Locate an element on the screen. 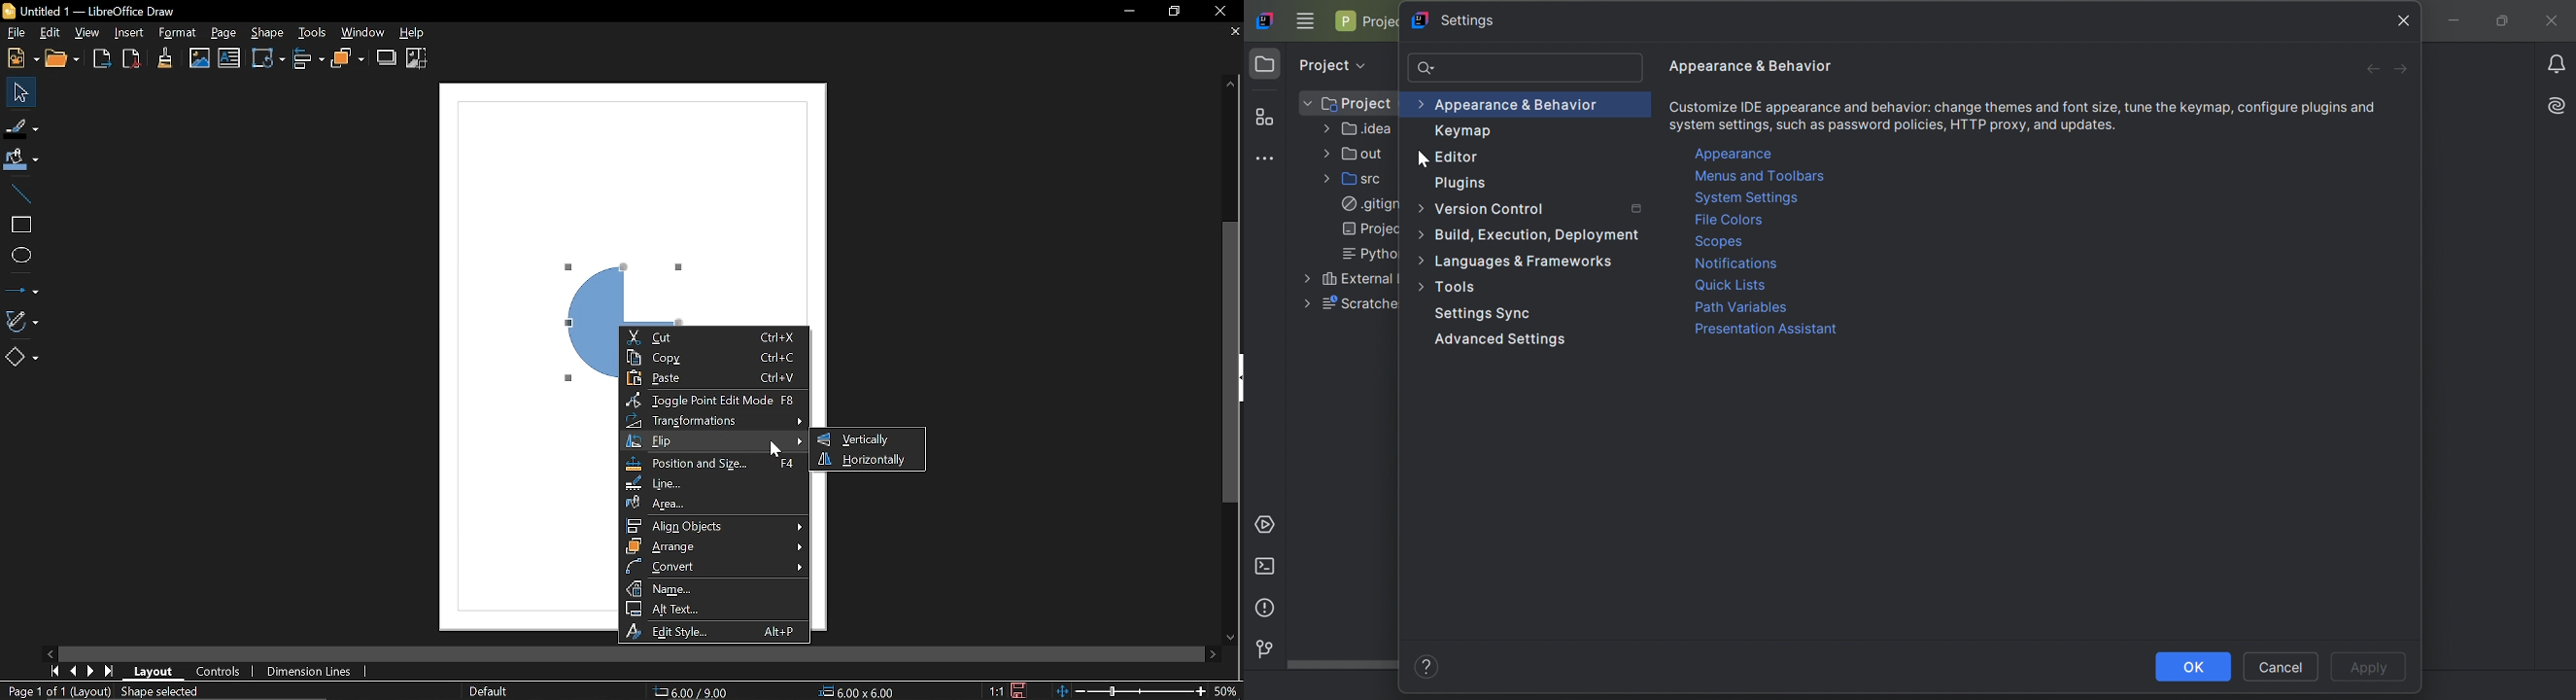 The height and width of the screenshot is (700, 2576). Transformation is located at coordinates (267, 58).